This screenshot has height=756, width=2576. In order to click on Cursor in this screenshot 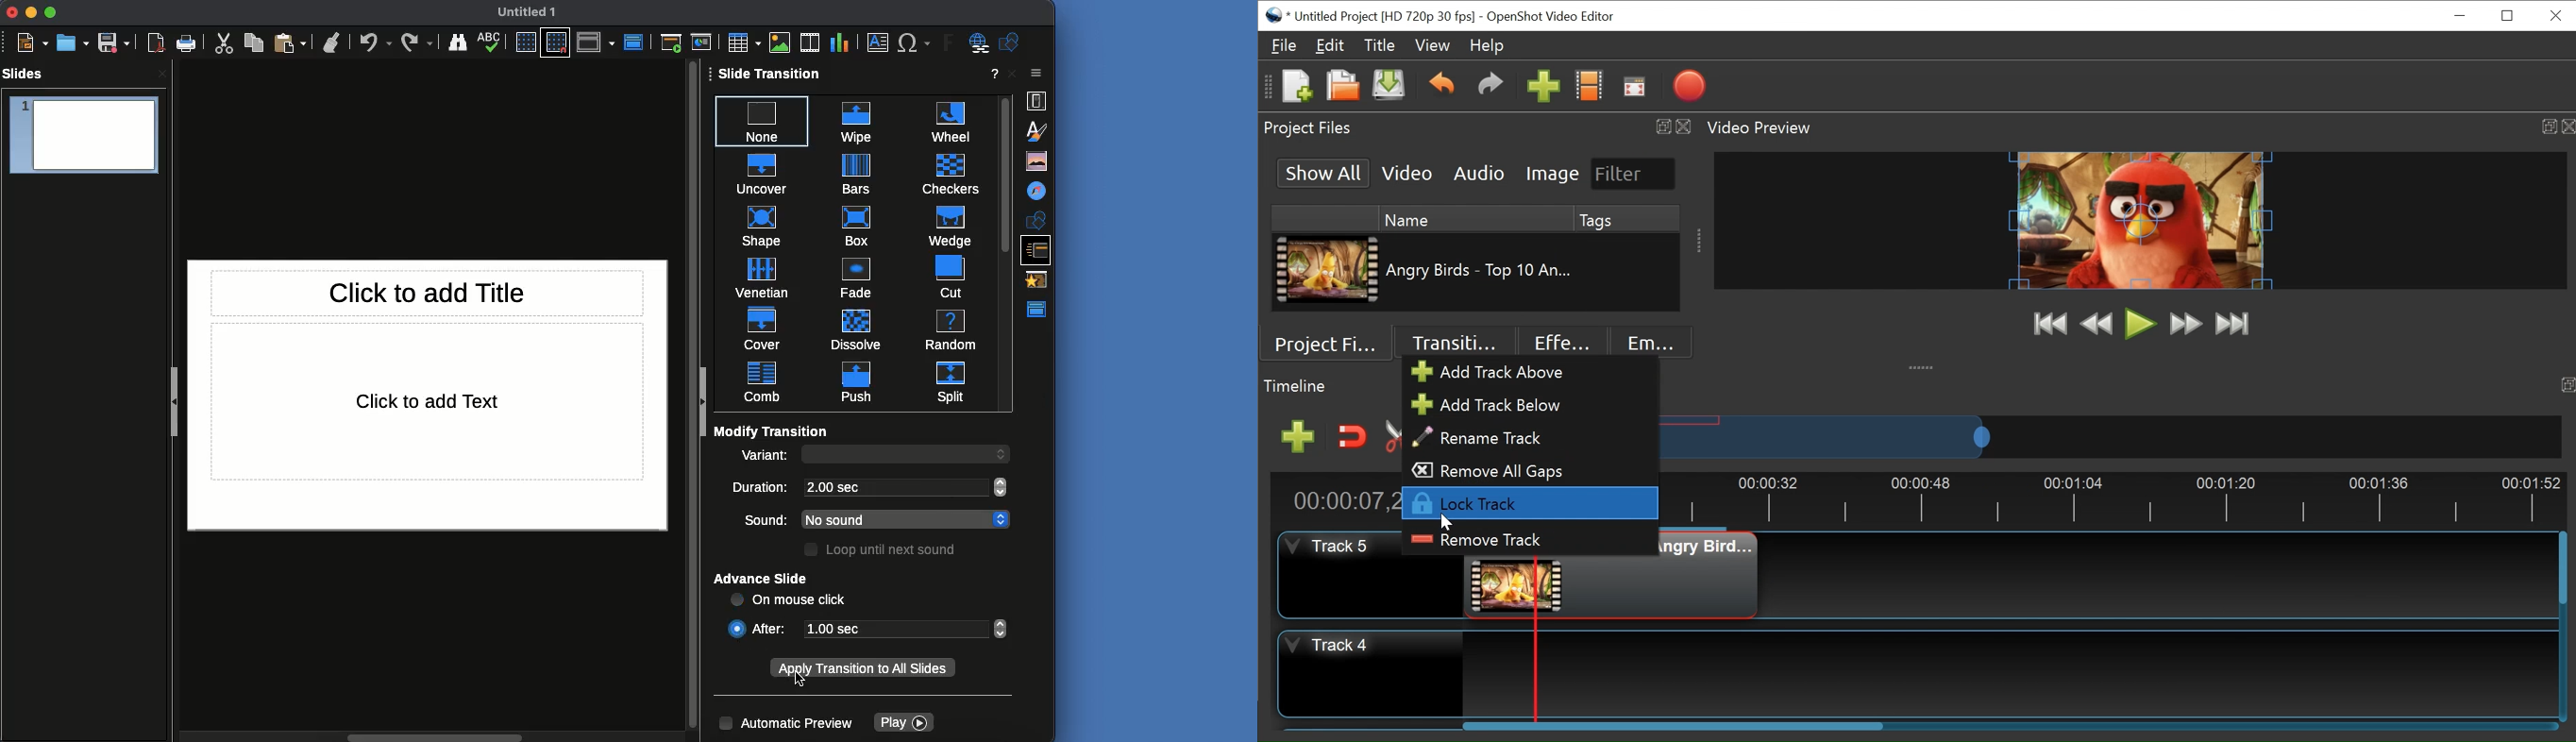, I will do `click(1449, 519)`.